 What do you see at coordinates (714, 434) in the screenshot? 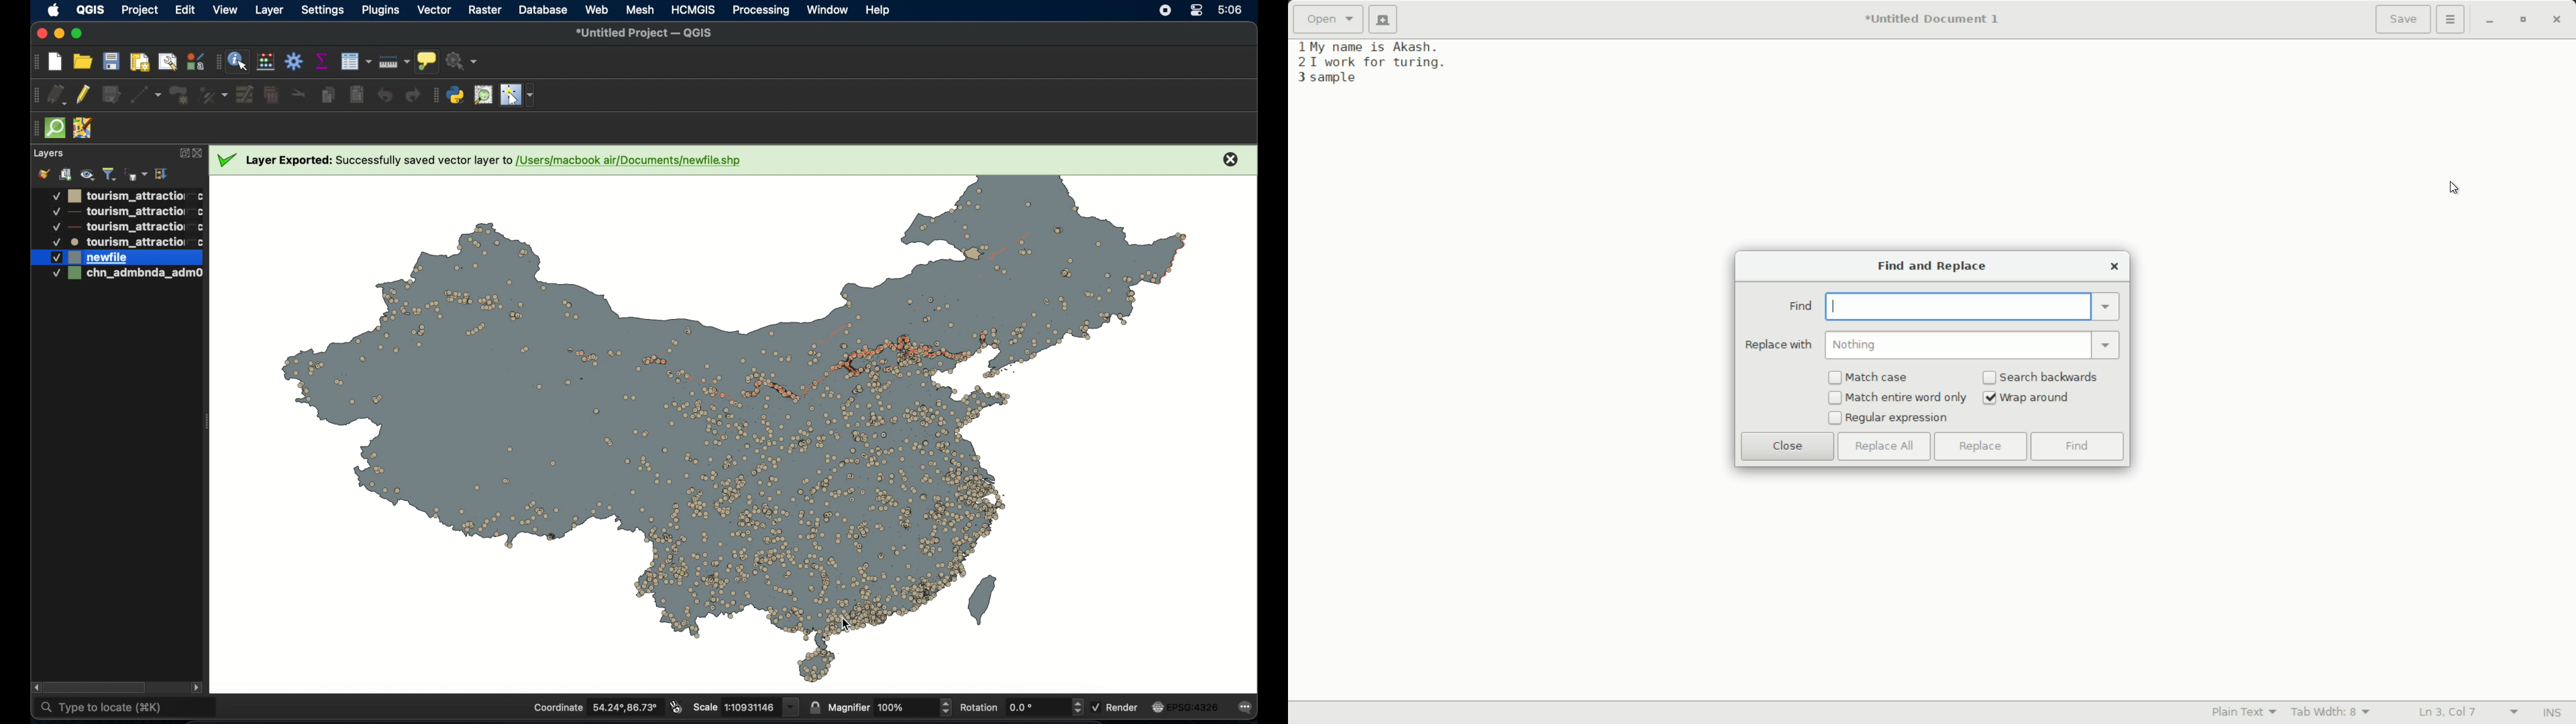
I see `saved shape file layer ` at bounding box center [714, 434].